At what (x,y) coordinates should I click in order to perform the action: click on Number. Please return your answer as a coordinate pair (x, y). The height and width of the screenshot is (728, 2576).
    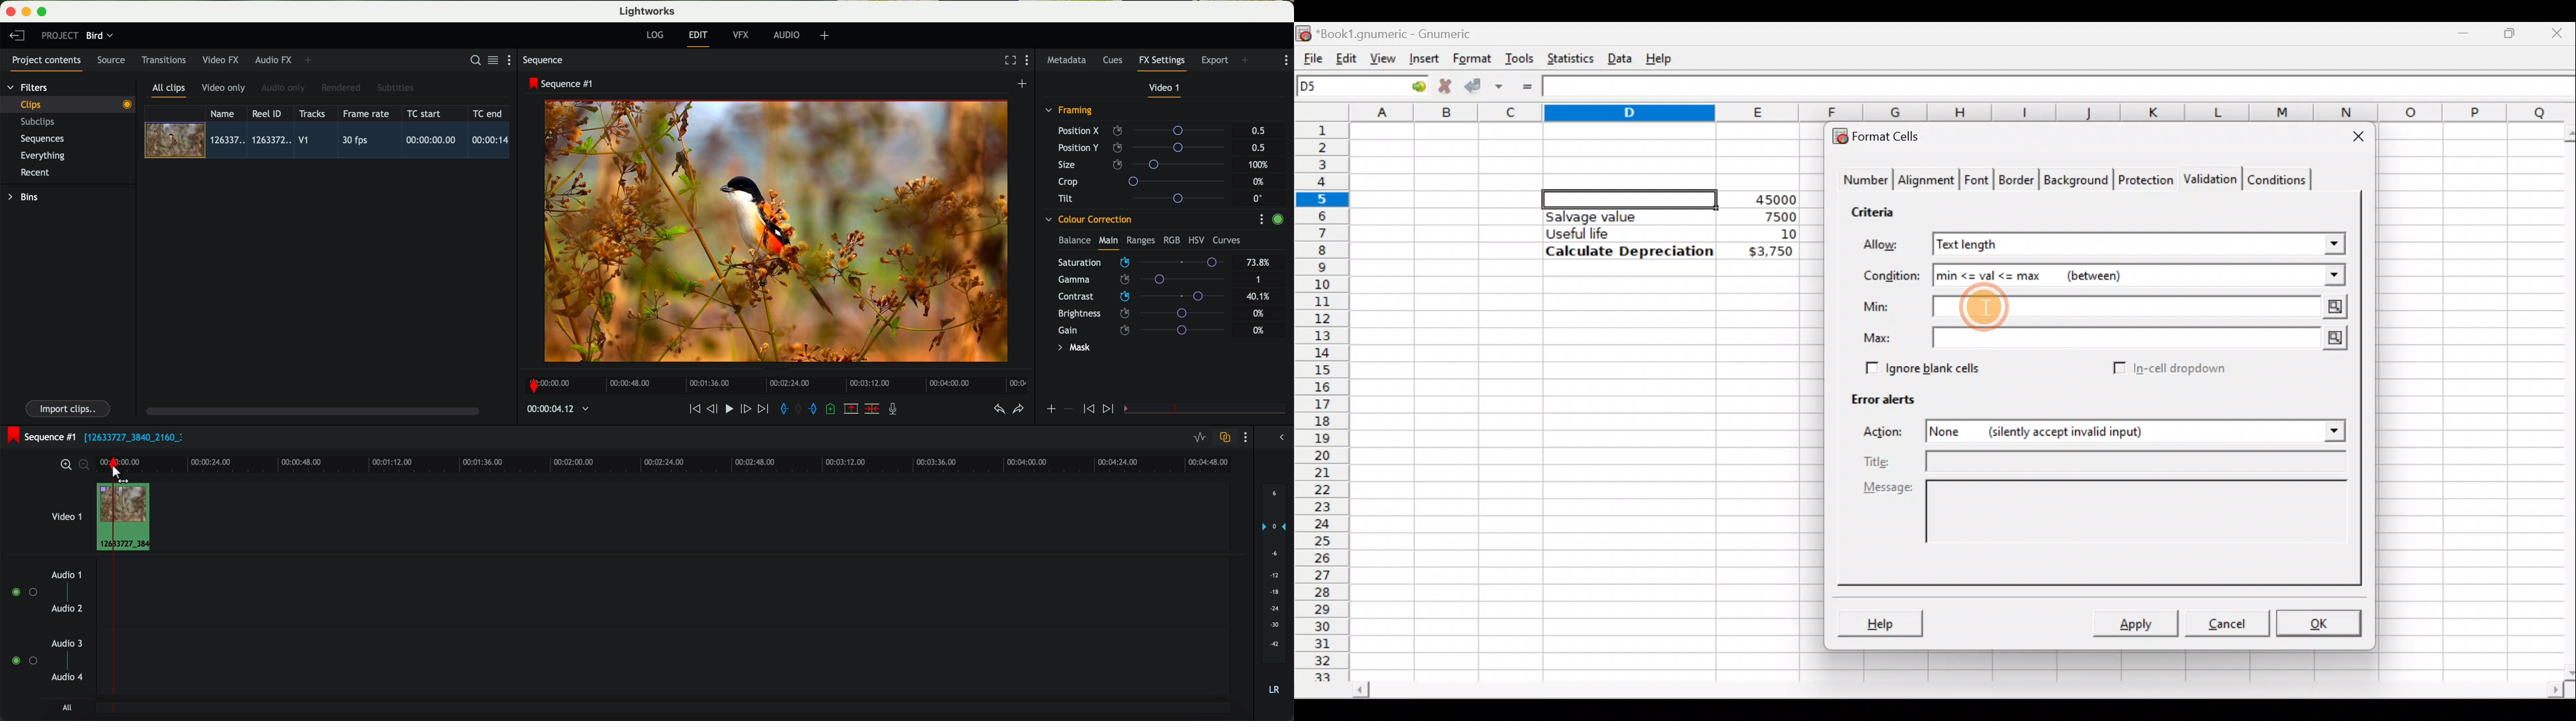
    Looking at the image, I should click on (1862, 182).